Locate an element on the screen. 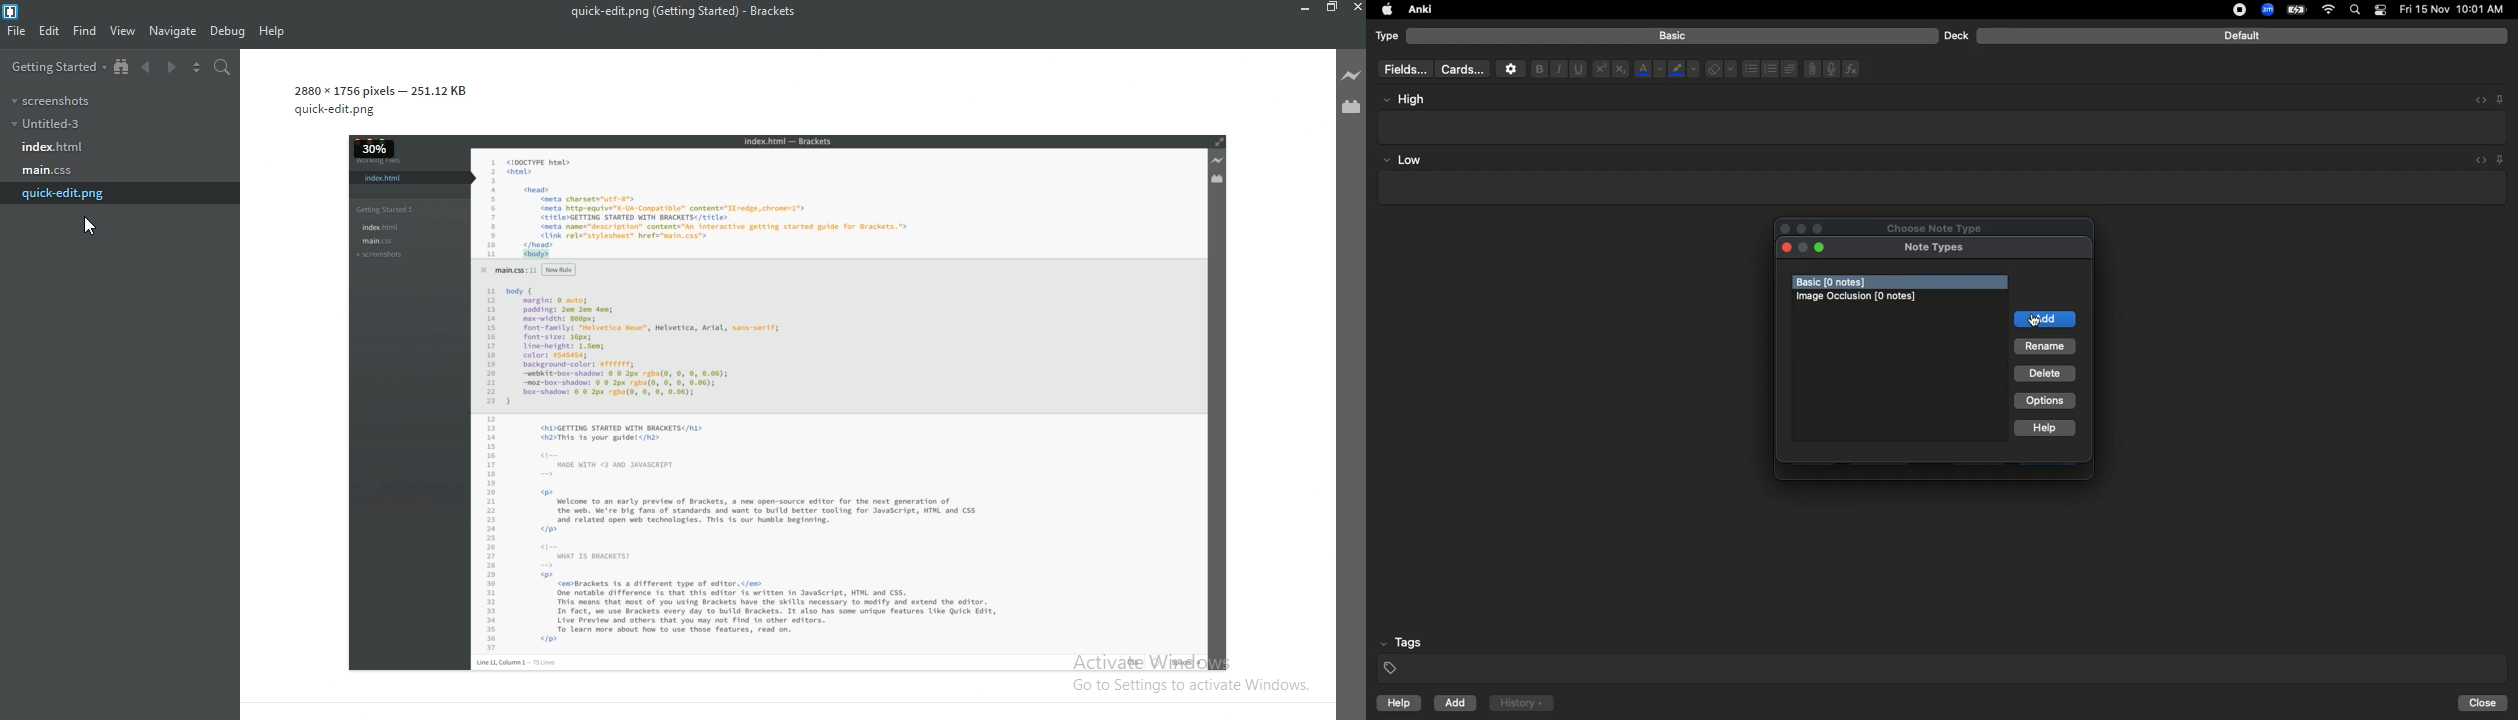  forward is located at coordinates (173, 69).